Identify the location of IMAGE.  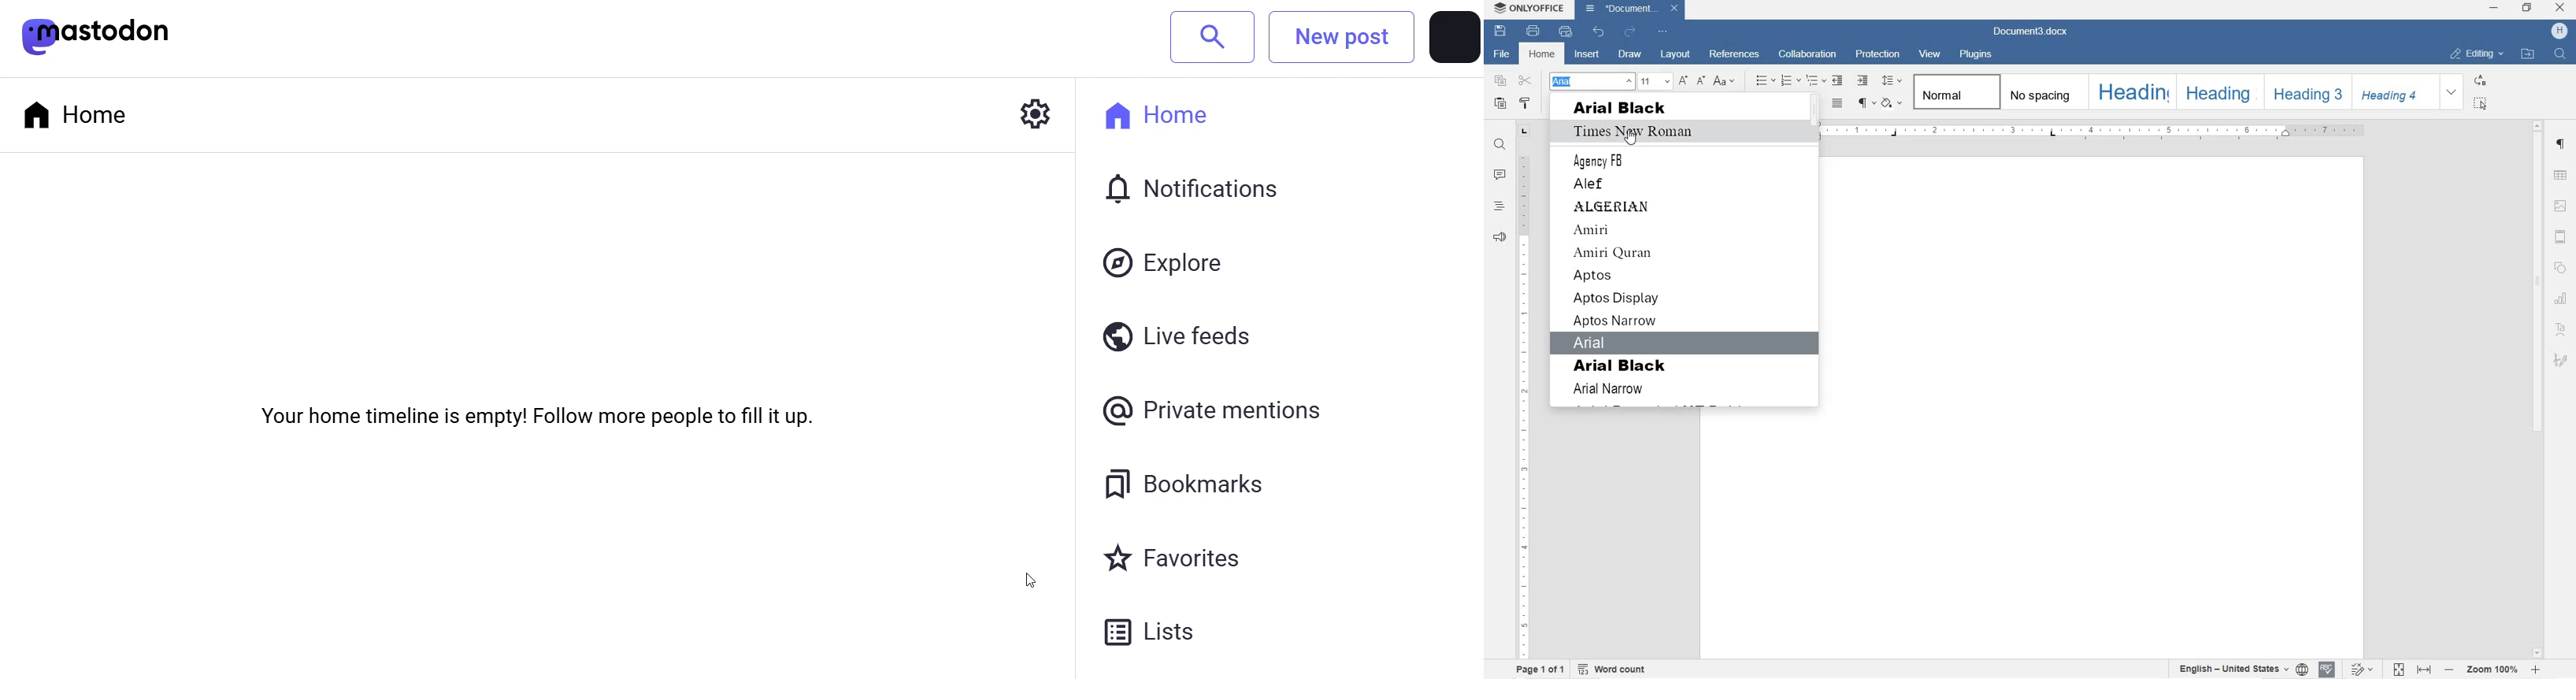
(2561, 206).